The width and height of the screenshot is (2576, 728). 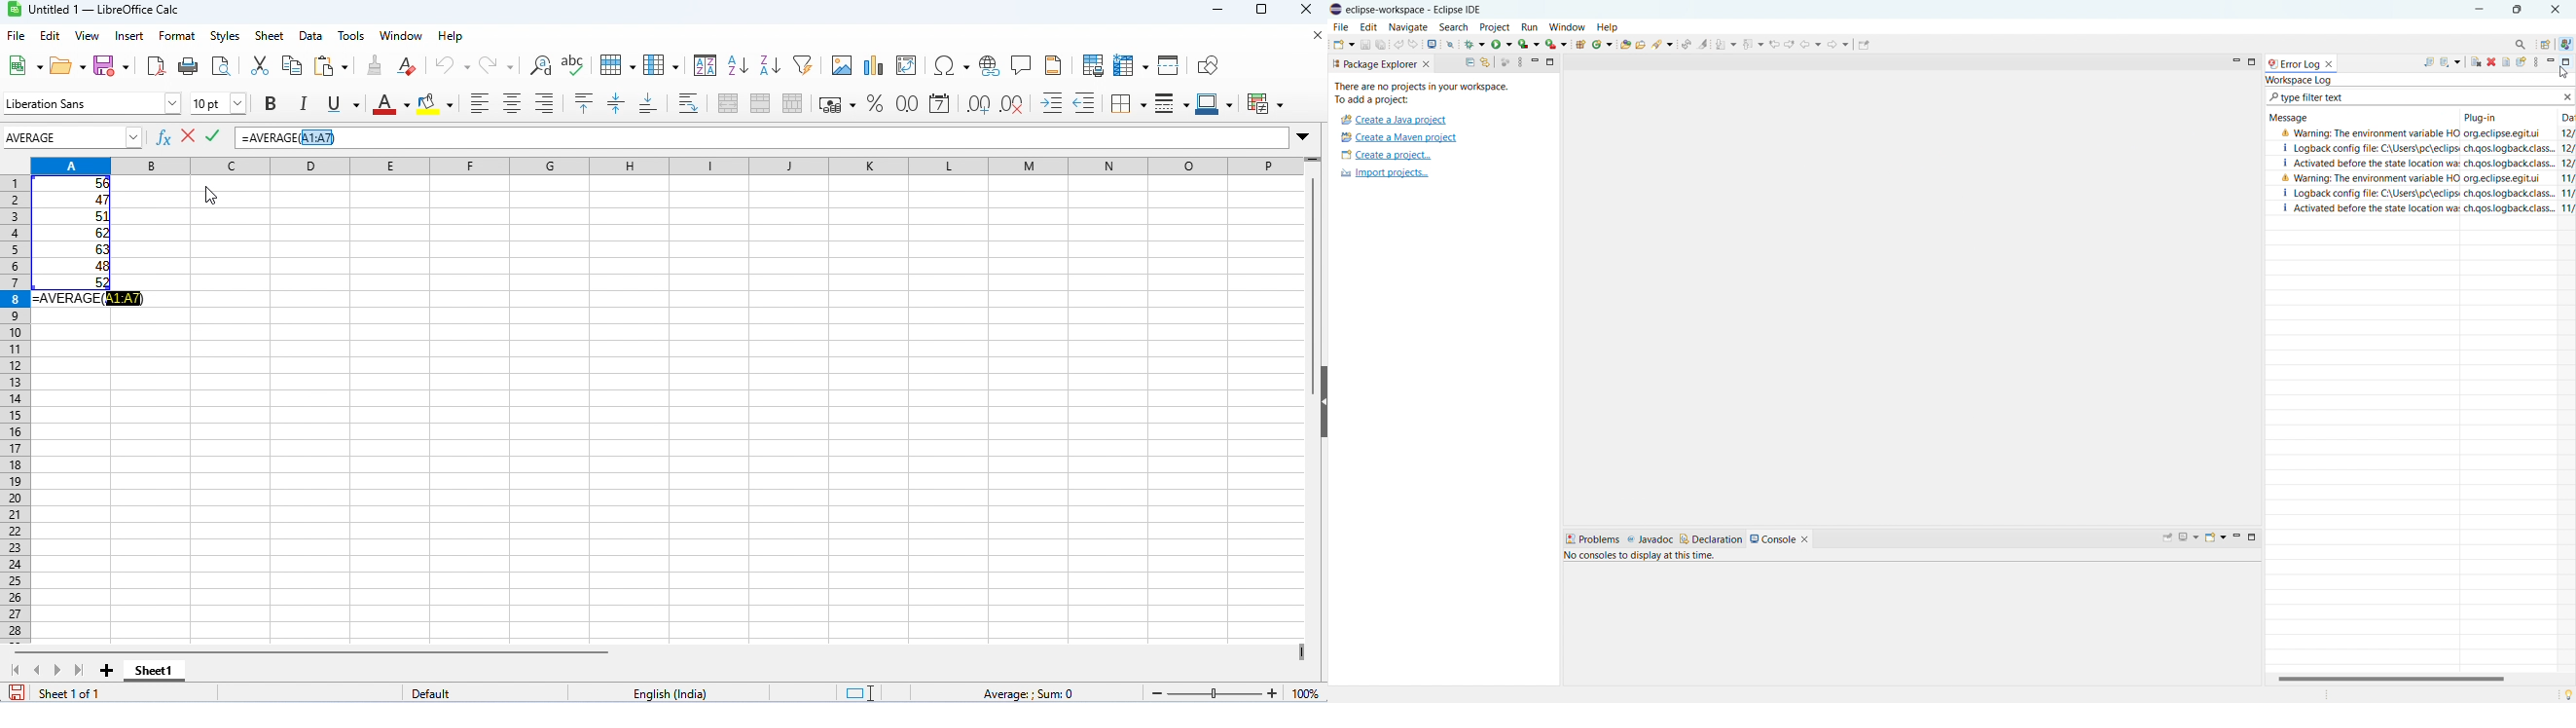 I want to click on conditional, so click(x=1266, y=103).